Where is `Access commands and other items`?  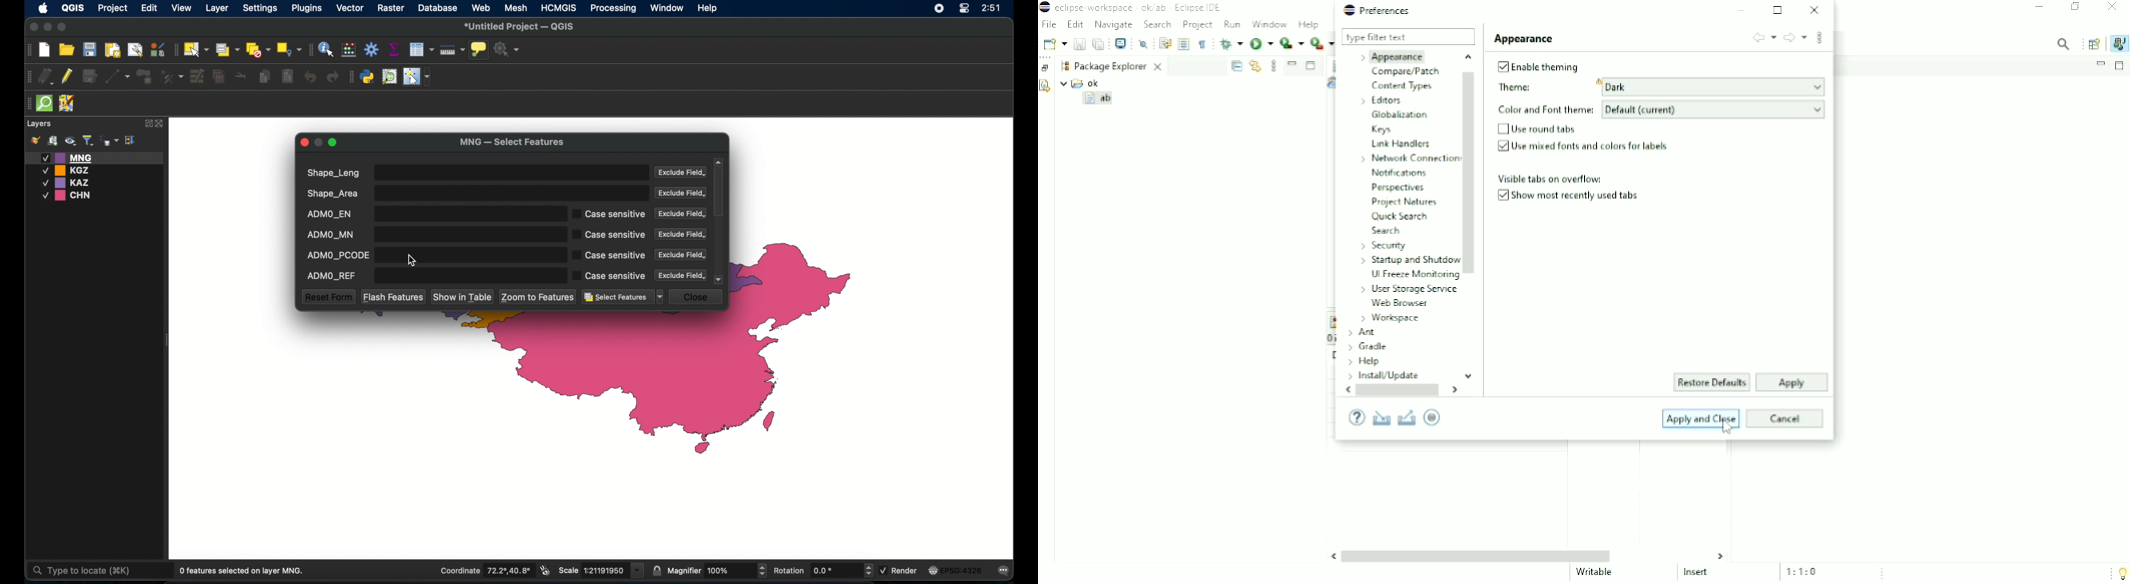
Access commands and other items is located at coordinates (2064, 43).